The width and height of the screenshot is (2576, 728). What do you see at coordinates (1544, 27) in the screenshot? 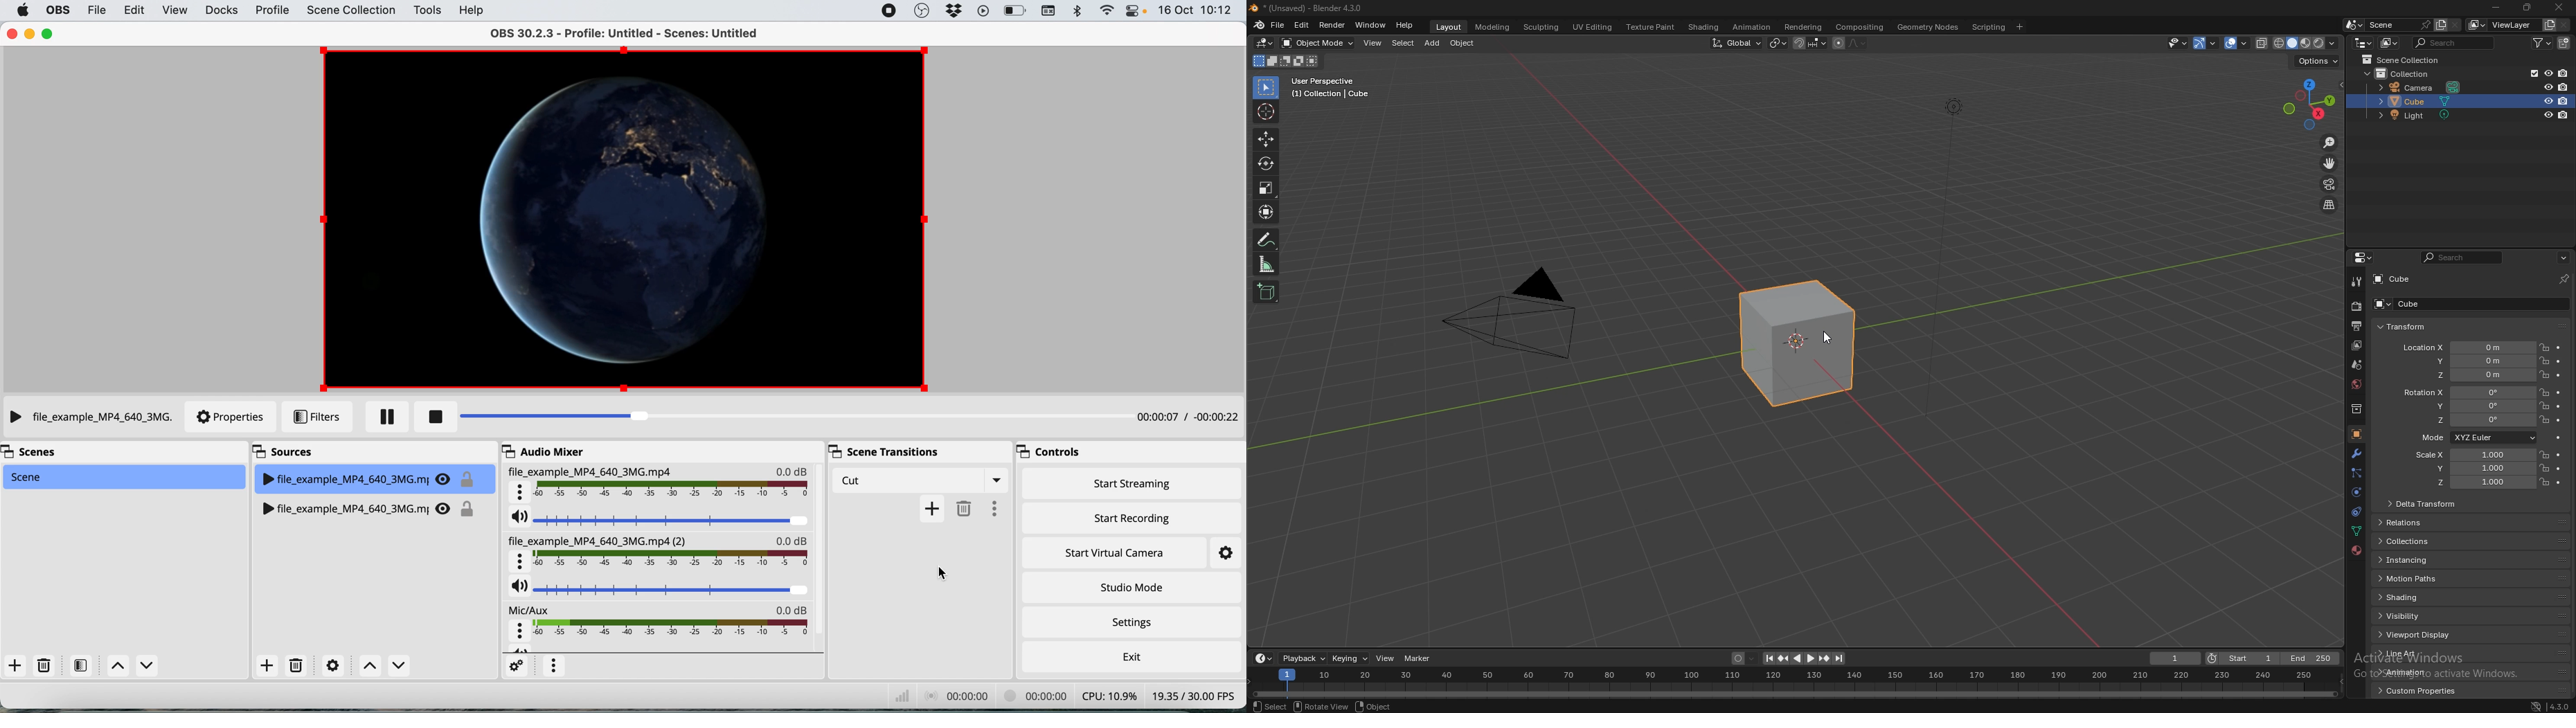
I see `sculpting` at bounding box center [1544, 27].